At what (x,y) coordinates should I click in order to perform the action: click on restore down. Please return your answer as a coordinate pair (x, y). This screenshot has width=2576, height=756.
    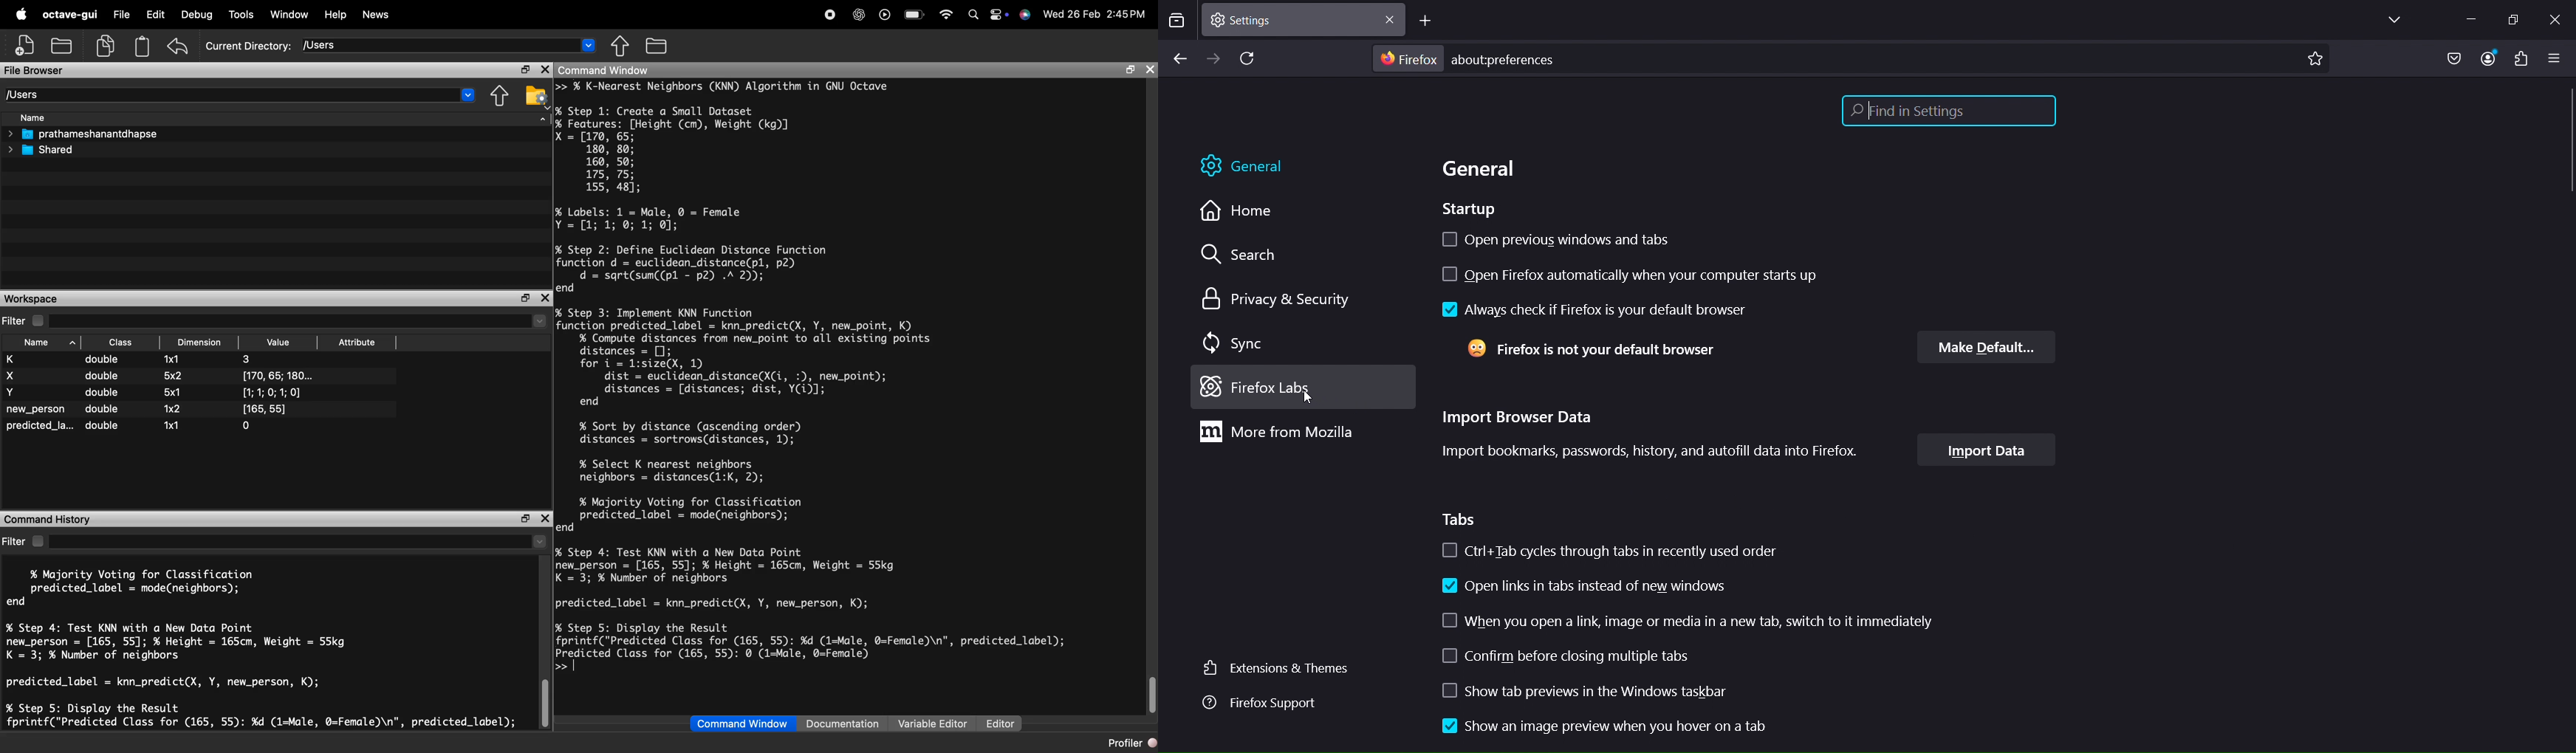
    Looking at the image, I should click on (2512, 21).